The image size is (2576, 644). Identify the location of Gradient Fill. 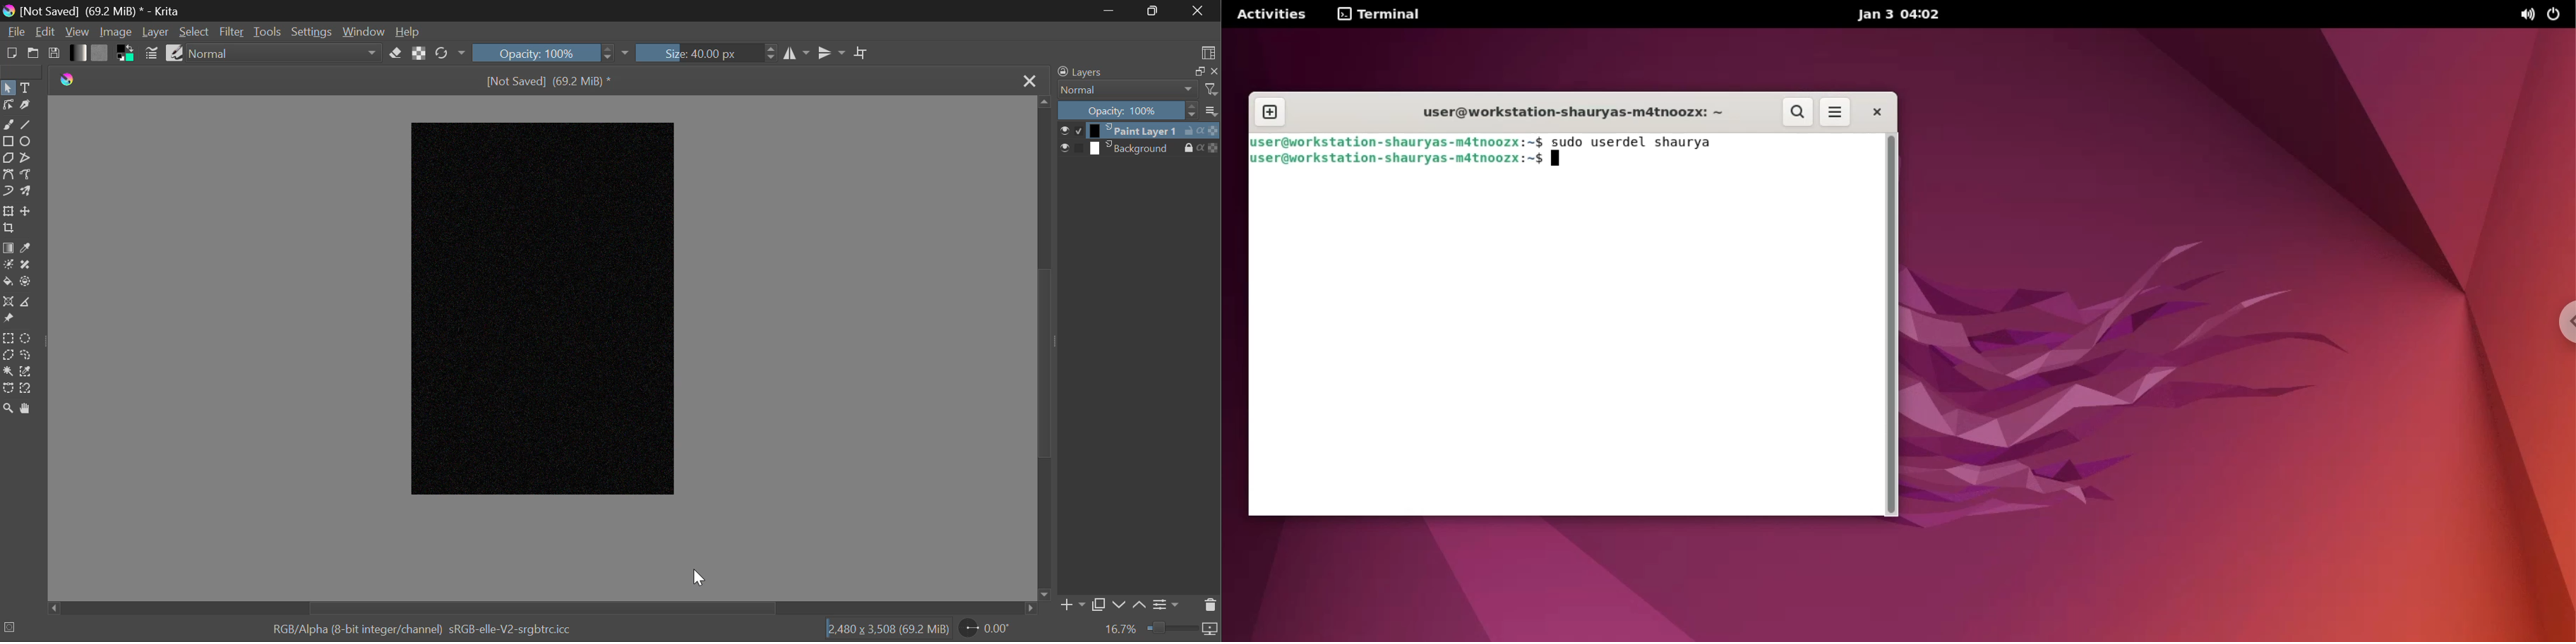
(8, 248).